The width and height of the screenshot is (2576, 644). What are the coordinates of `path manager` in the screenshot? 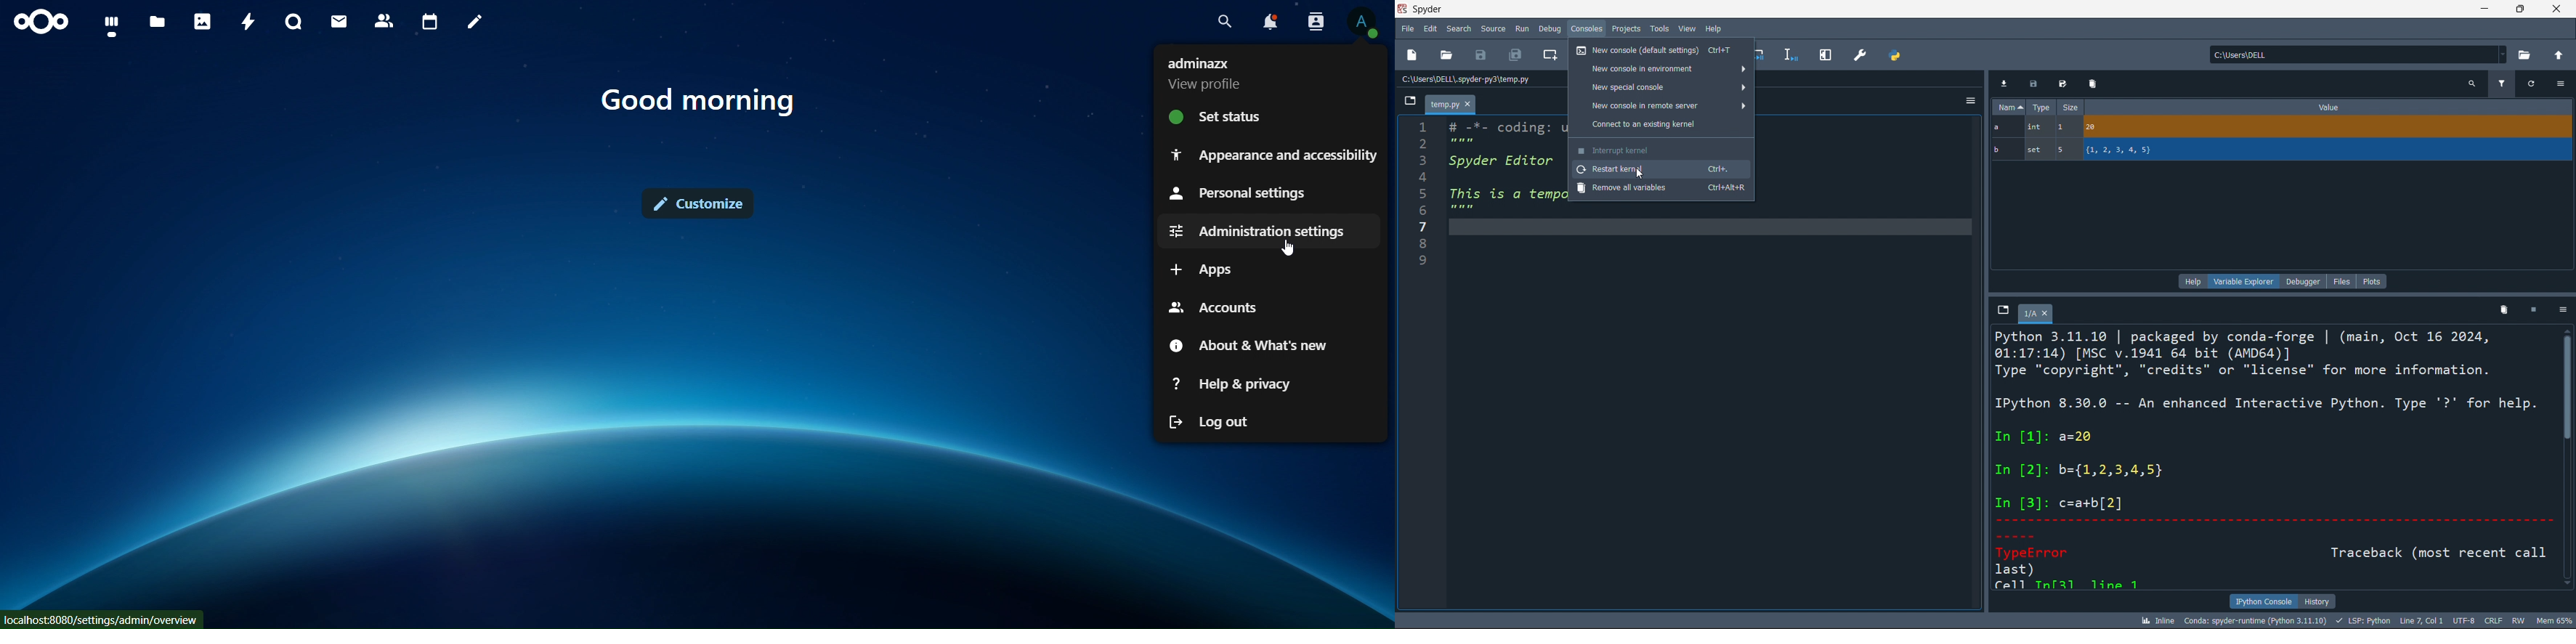 It's located at (1897, 56).